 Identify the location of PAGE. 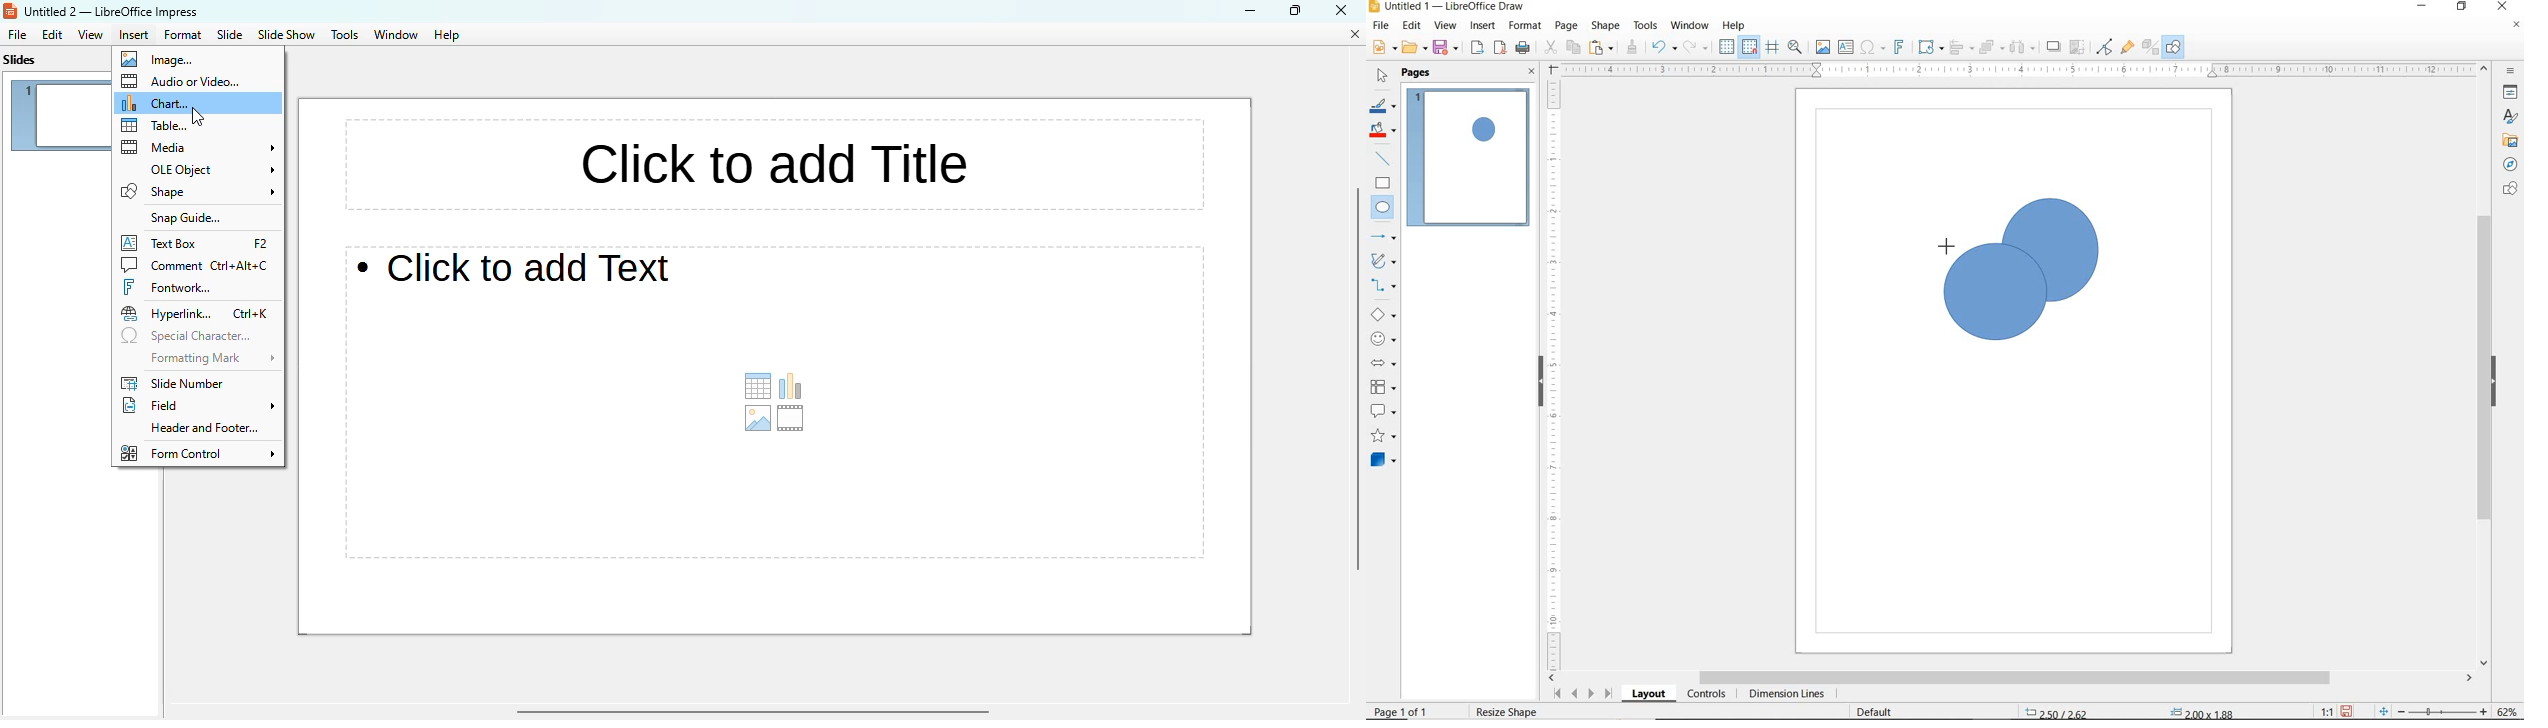
(1566, 26).